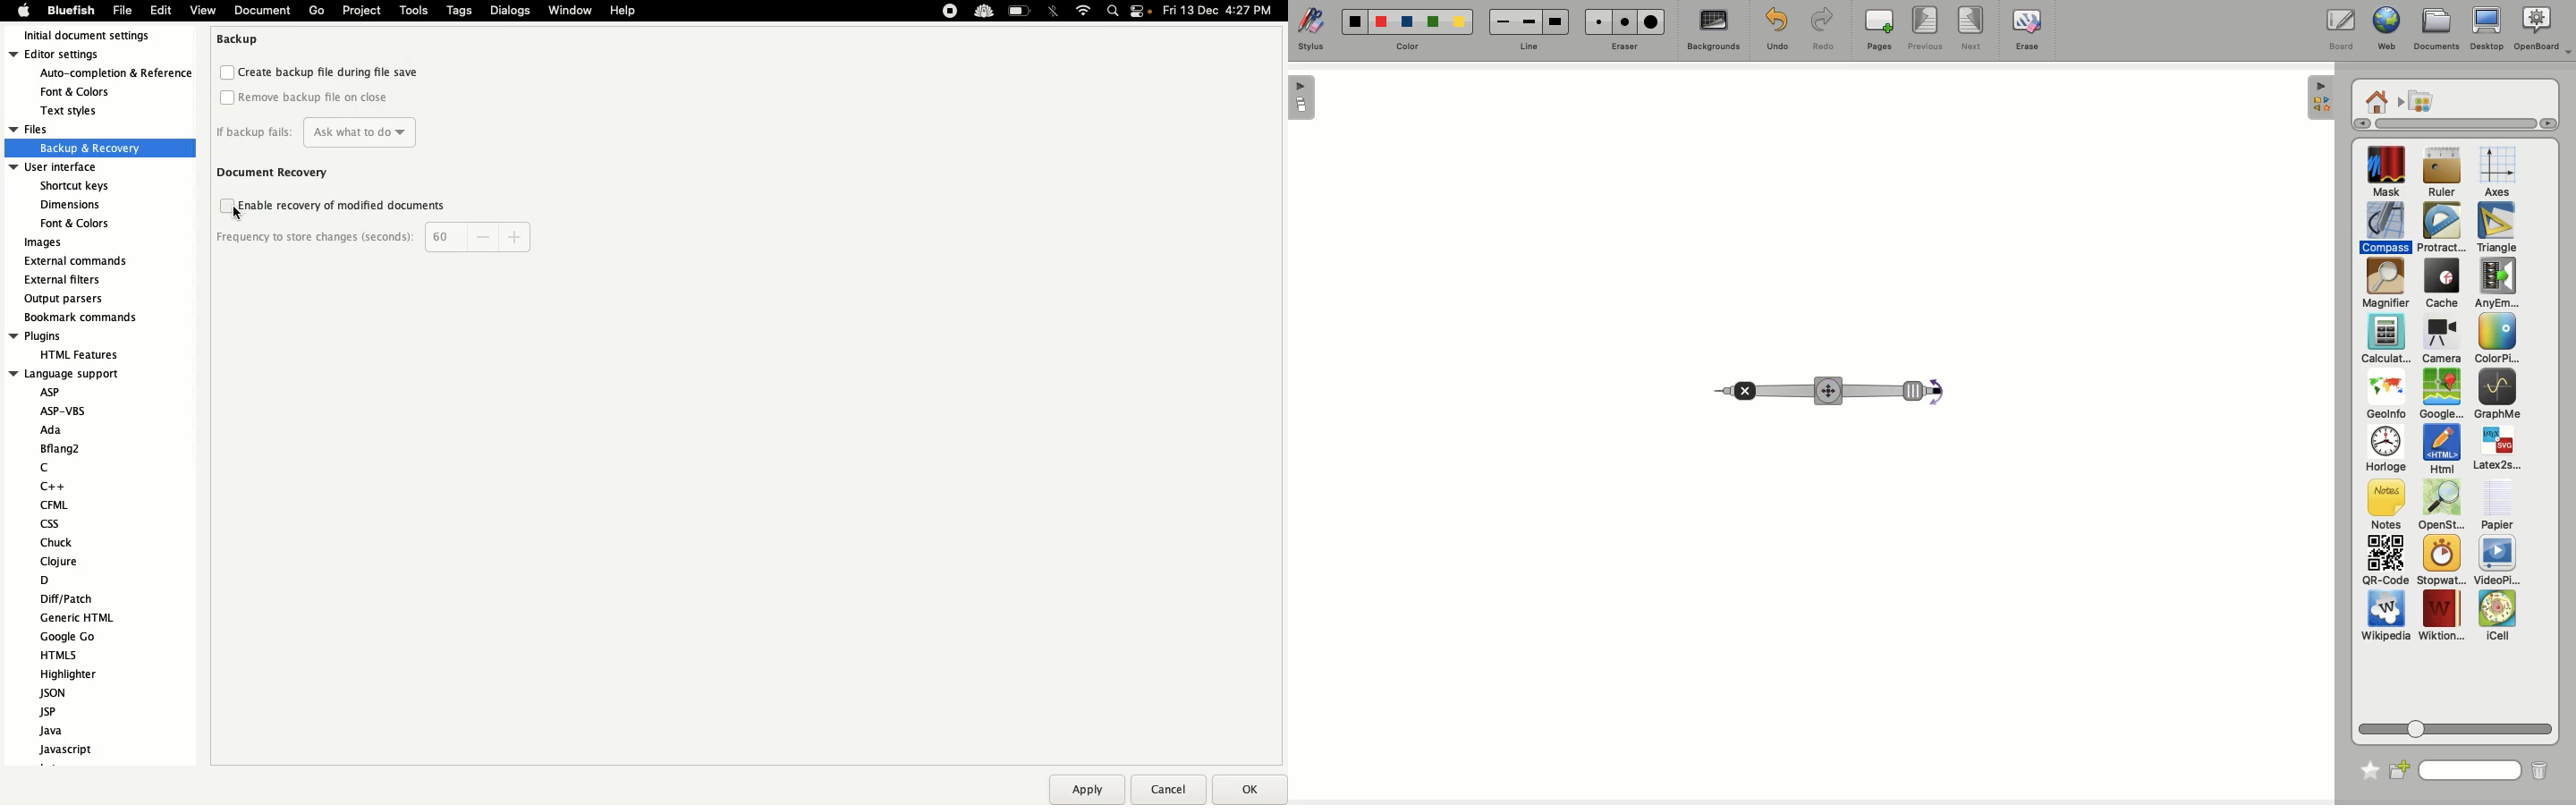 Image resolution: width=2576 pixels, height=812 pixels. Describe the element at coordinates (159, 13) in the screenshot. I see `Edit` at that location.